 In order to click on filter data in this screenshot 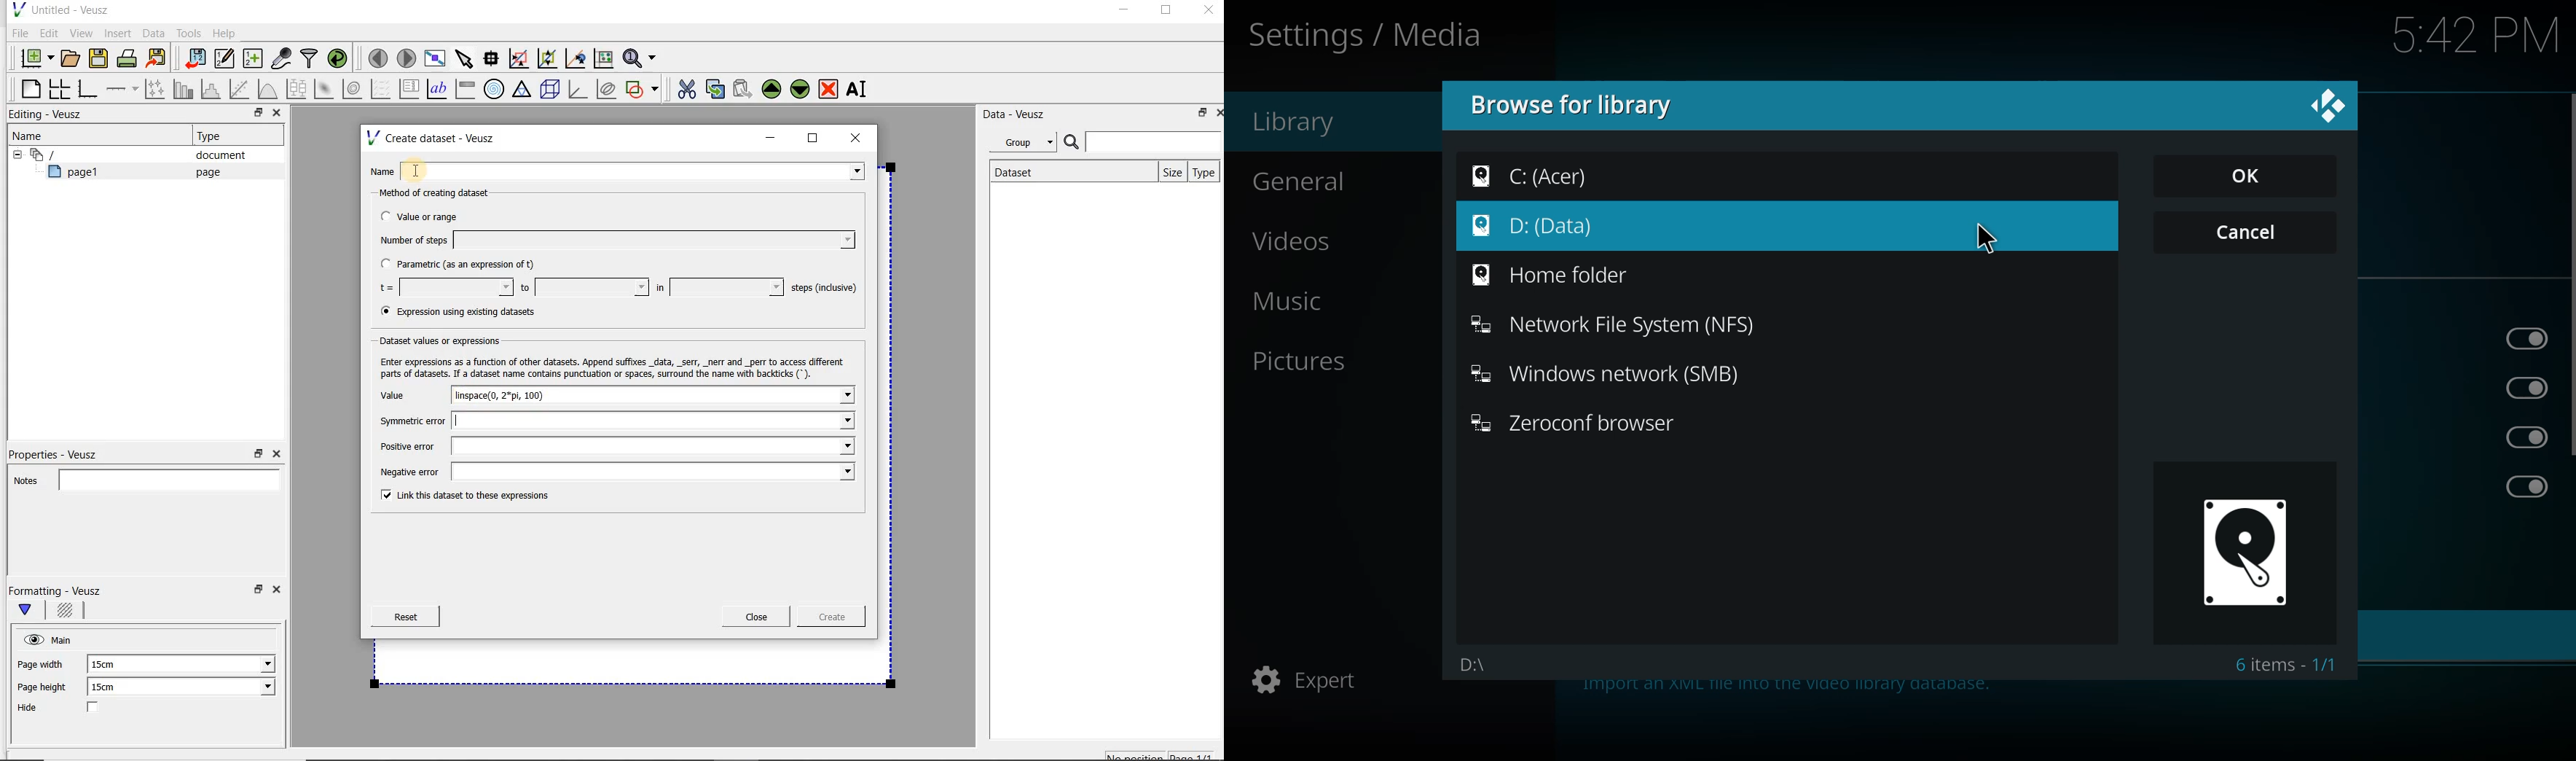, I will do `click(310, 60)`.